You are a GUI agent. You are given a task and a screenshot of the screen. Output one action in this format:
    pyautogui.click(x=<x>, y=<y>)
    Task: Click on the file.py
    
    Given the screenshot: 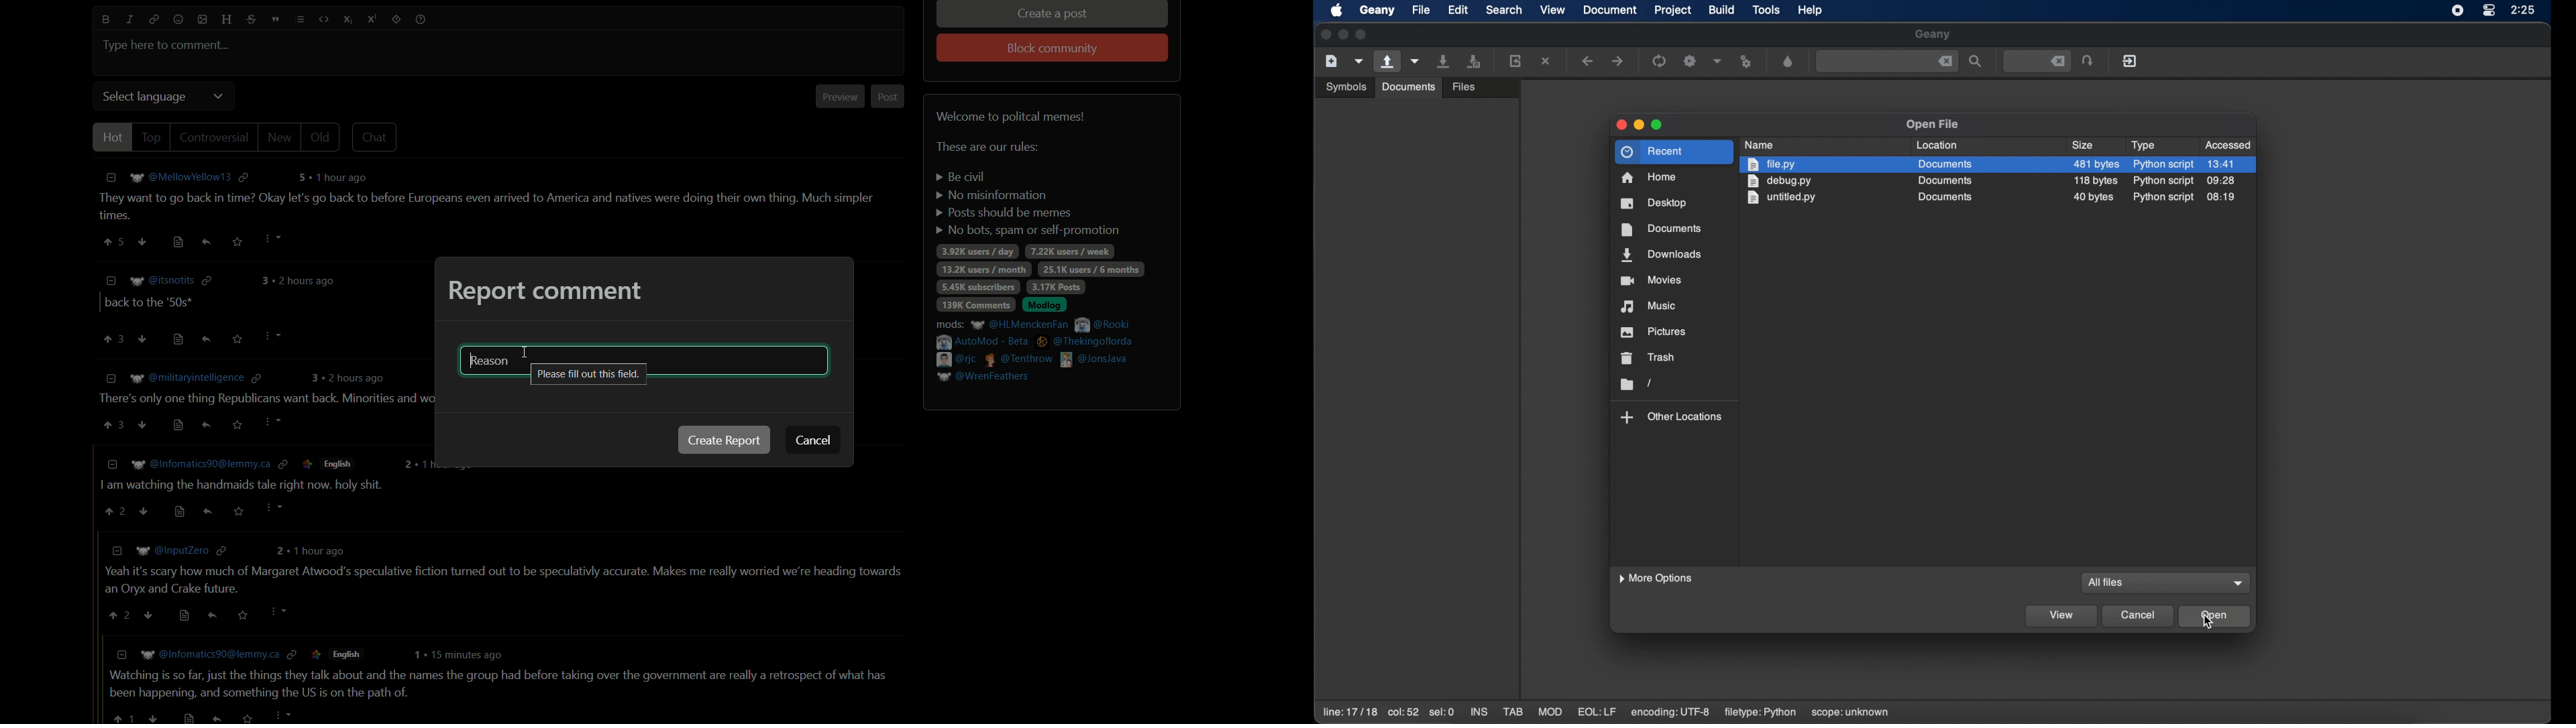 What is the action you would take?
    pyautogui.click(x=1770, y=165)
    